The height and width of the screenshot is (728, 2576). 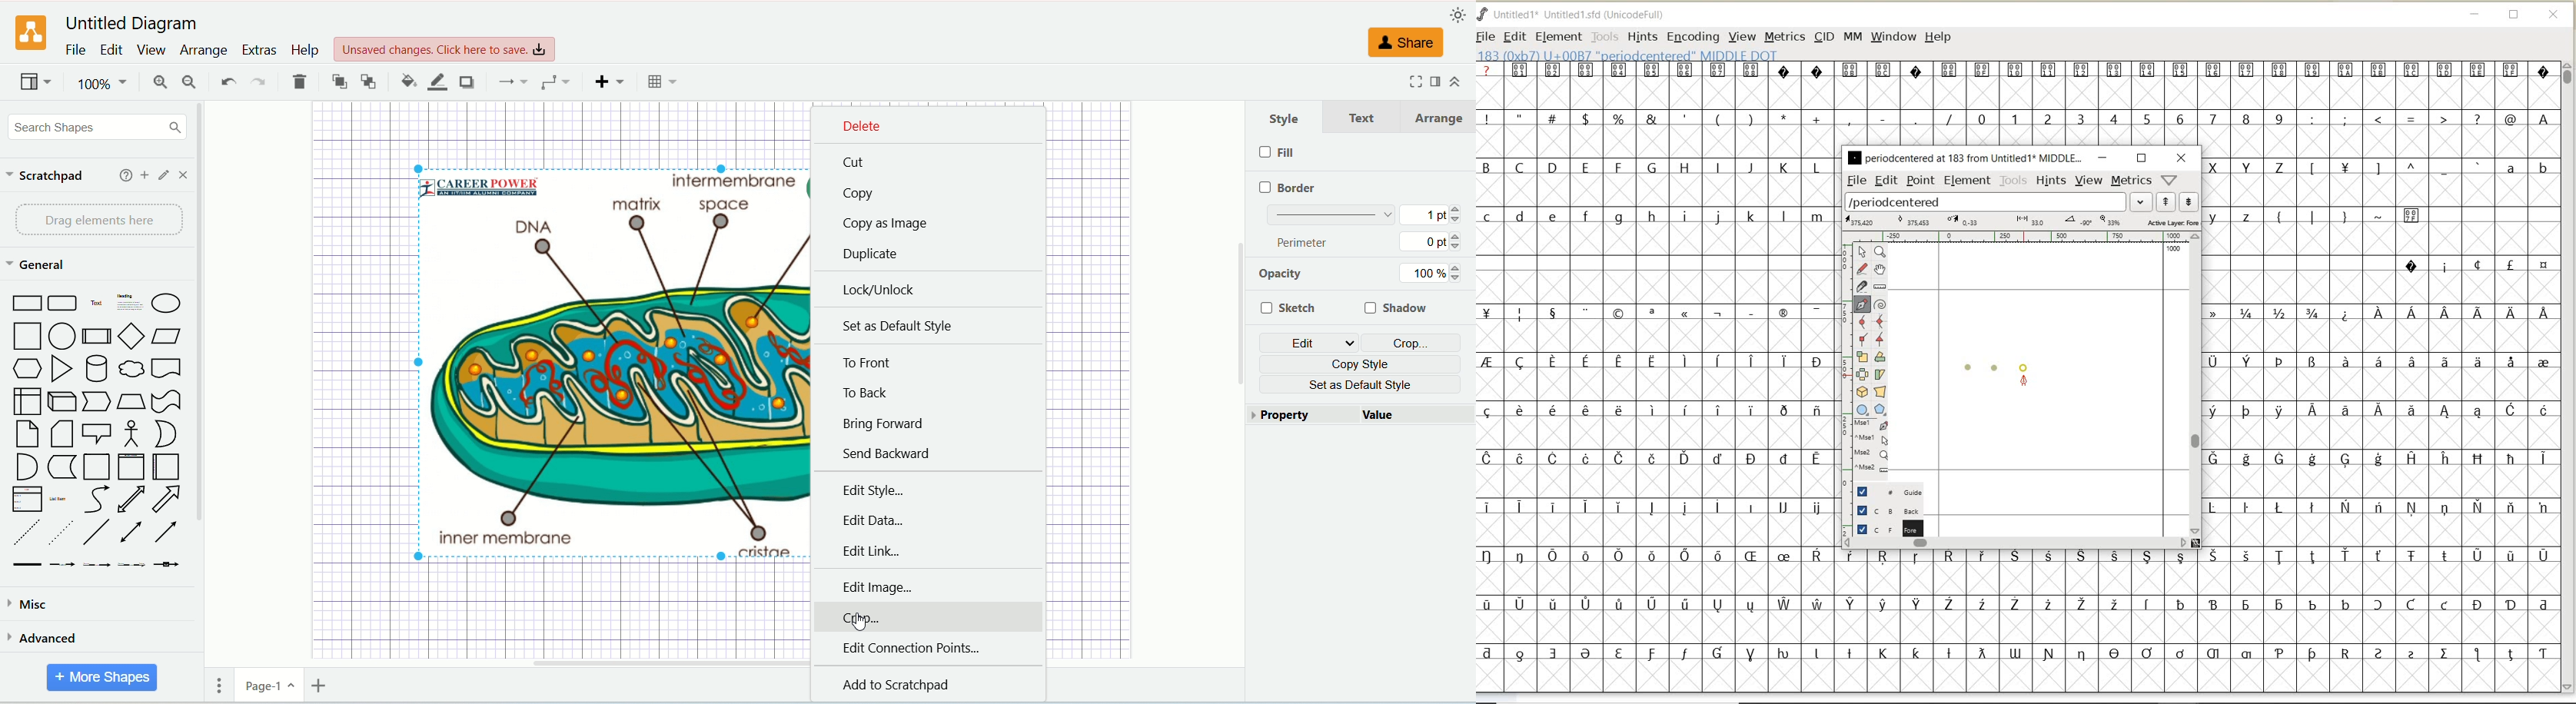 What do you see at coordinates (912, 649) in the screenshot?
I see `edit connection points` at bounding box center [912, 649].